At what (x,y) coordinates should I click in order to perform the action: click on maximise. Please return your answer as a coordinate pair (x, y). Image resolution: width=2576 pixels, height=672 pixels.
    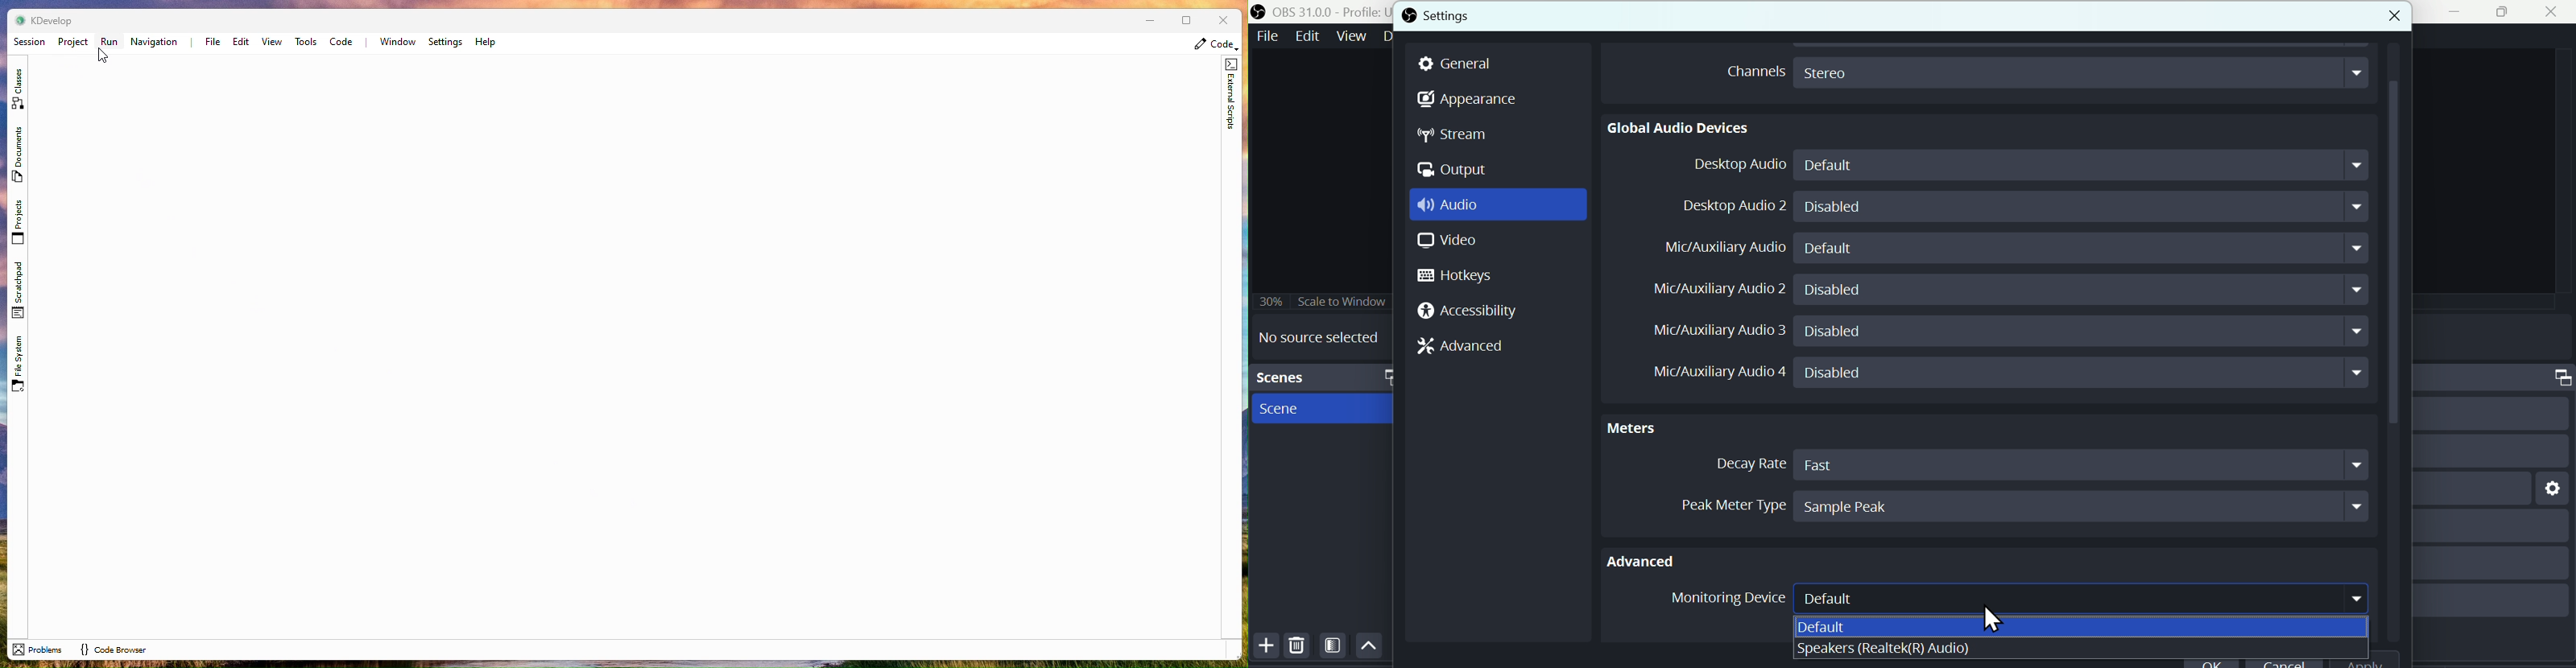
    Looking at the image, I should click on (2506, 12).